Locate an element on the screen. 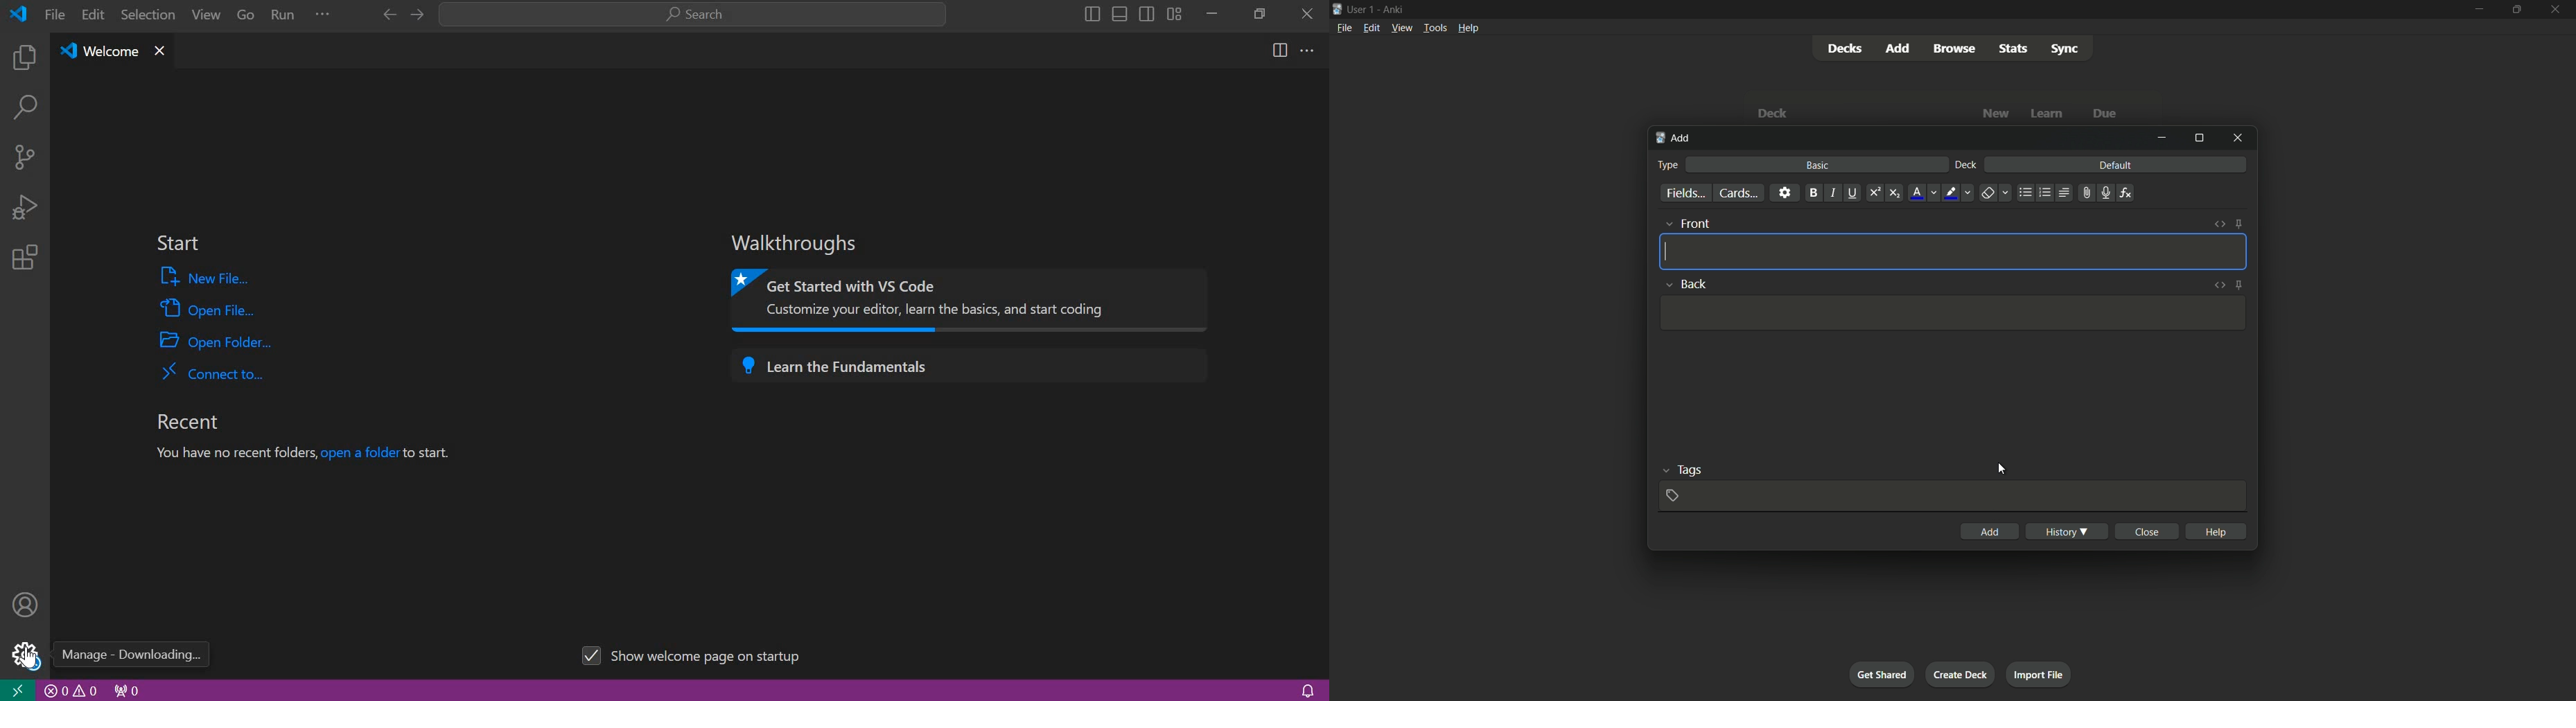  help is located at coordinates (2216, 530).